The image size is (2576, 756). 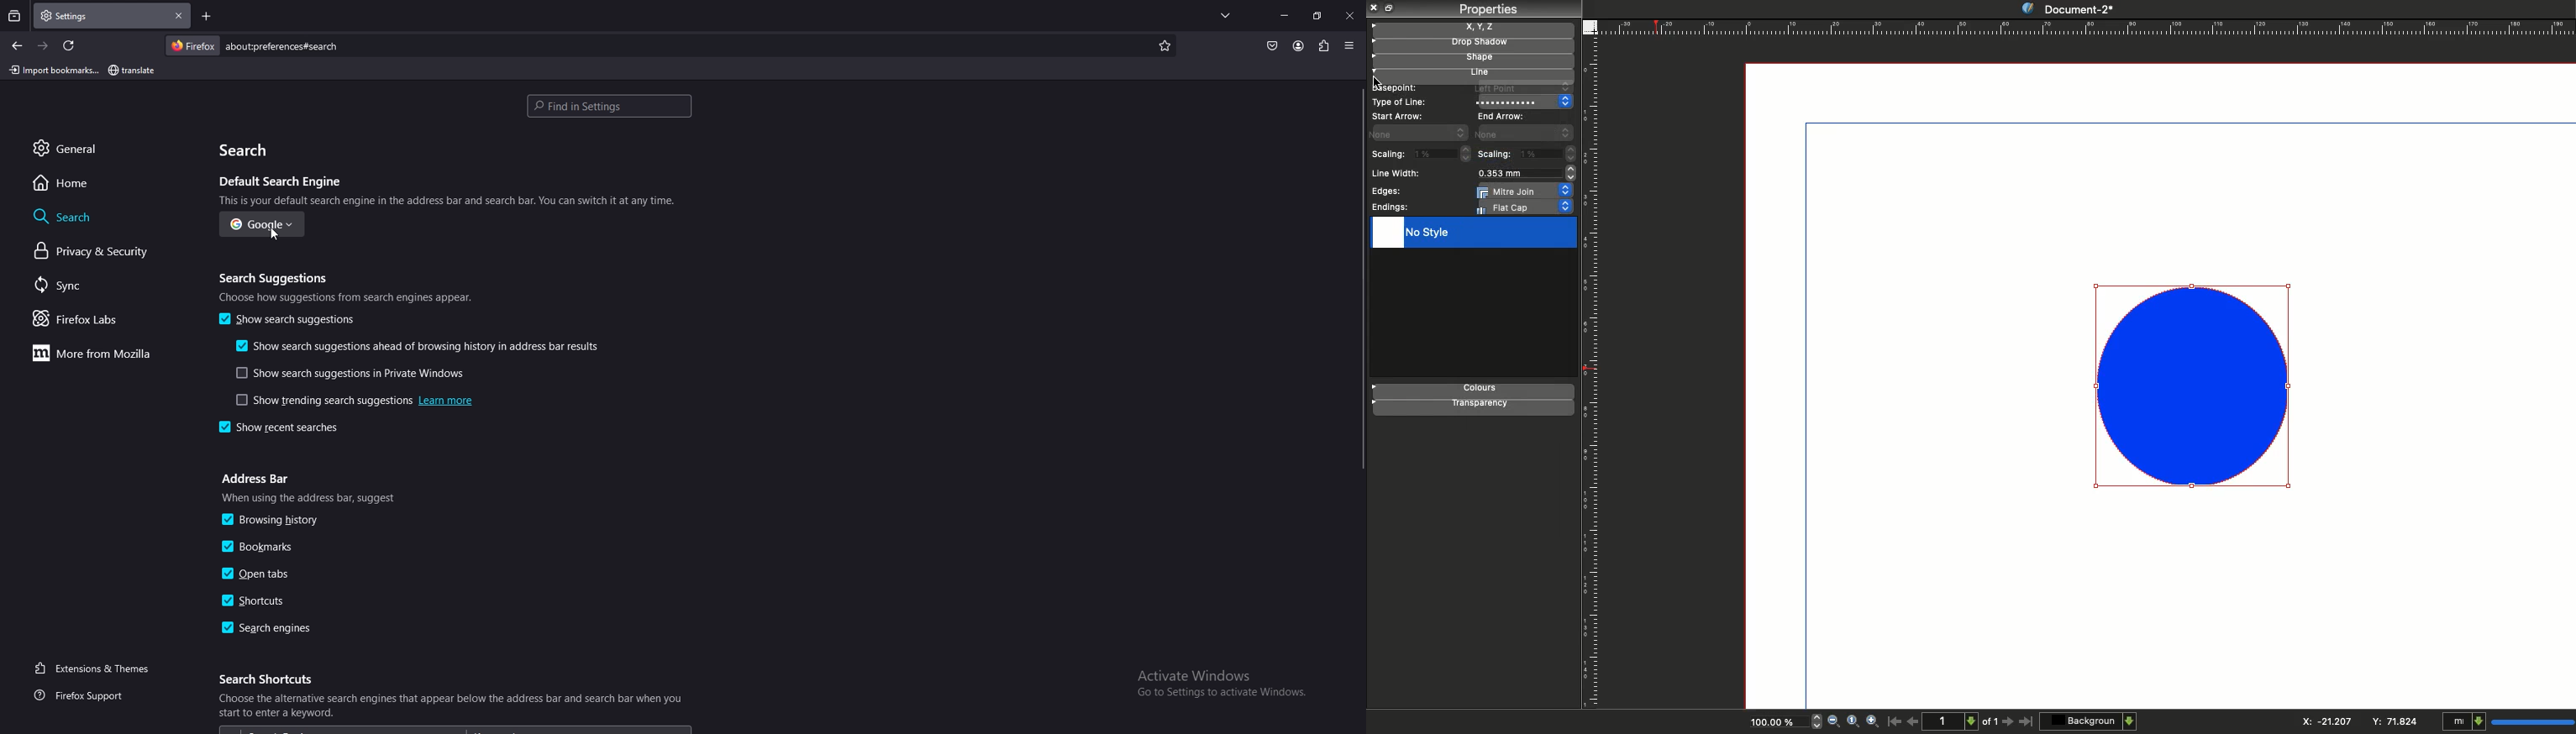 I want to click on Line, so click(x=1469, y=74).